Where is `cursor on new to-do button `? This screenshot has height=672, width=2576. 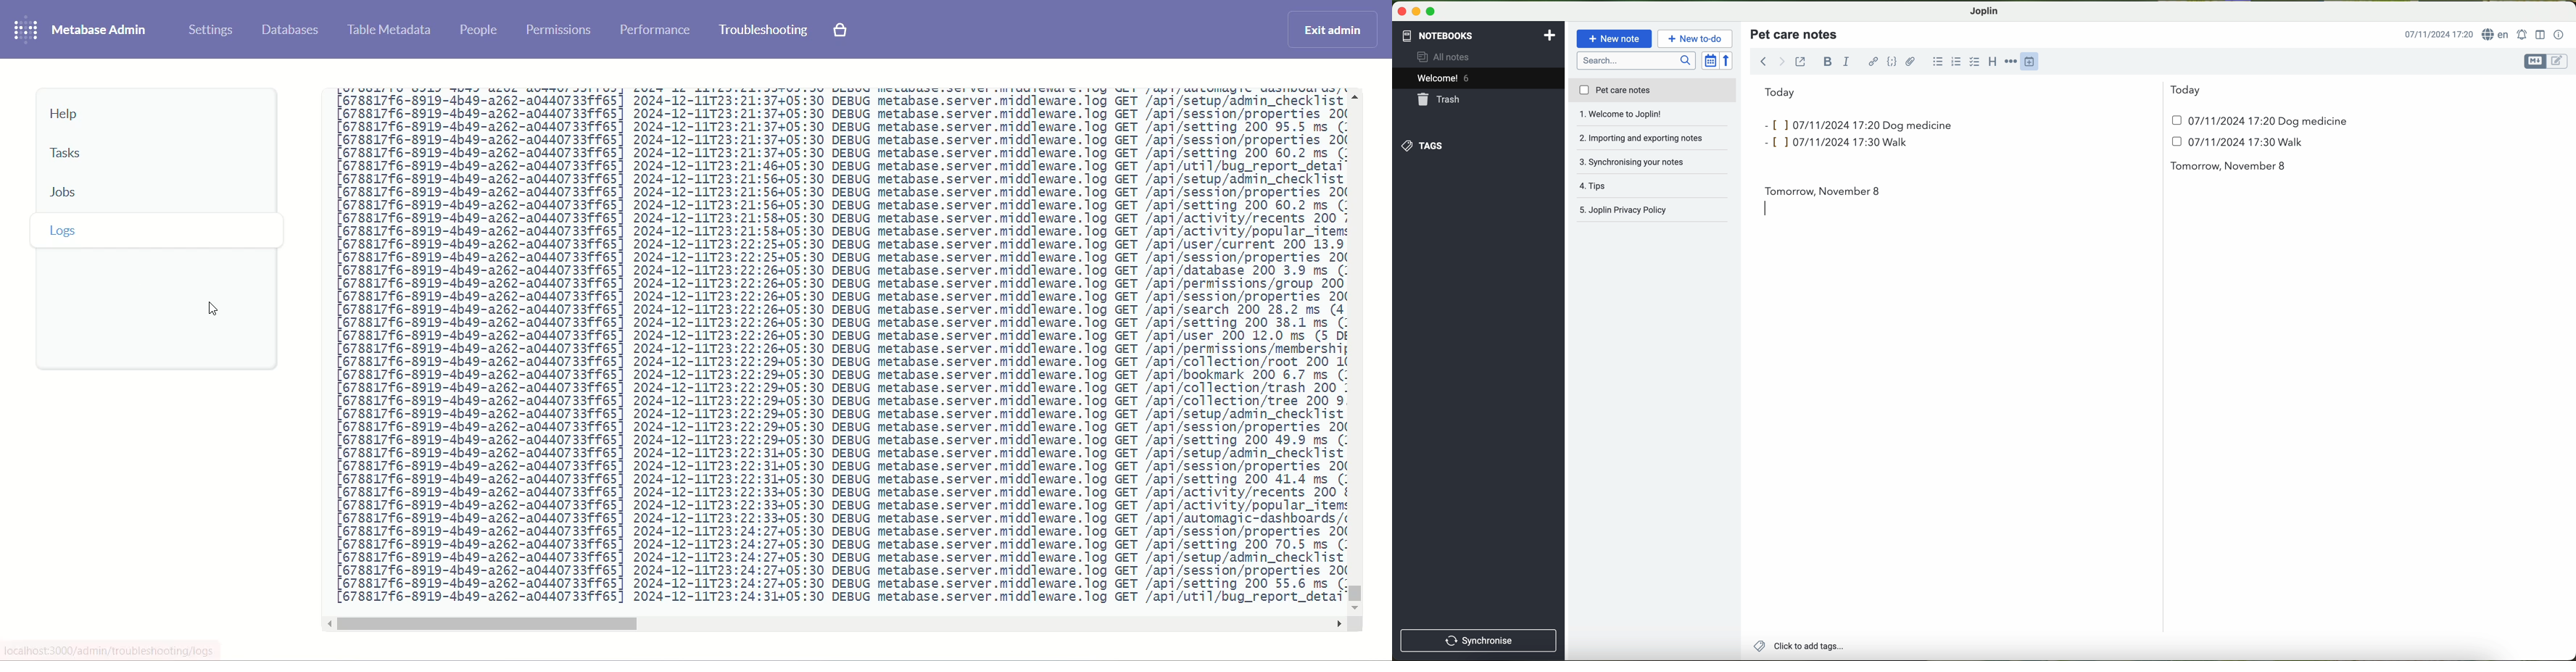
cursor on new to-do button  is located at coordinates (1696, 39).